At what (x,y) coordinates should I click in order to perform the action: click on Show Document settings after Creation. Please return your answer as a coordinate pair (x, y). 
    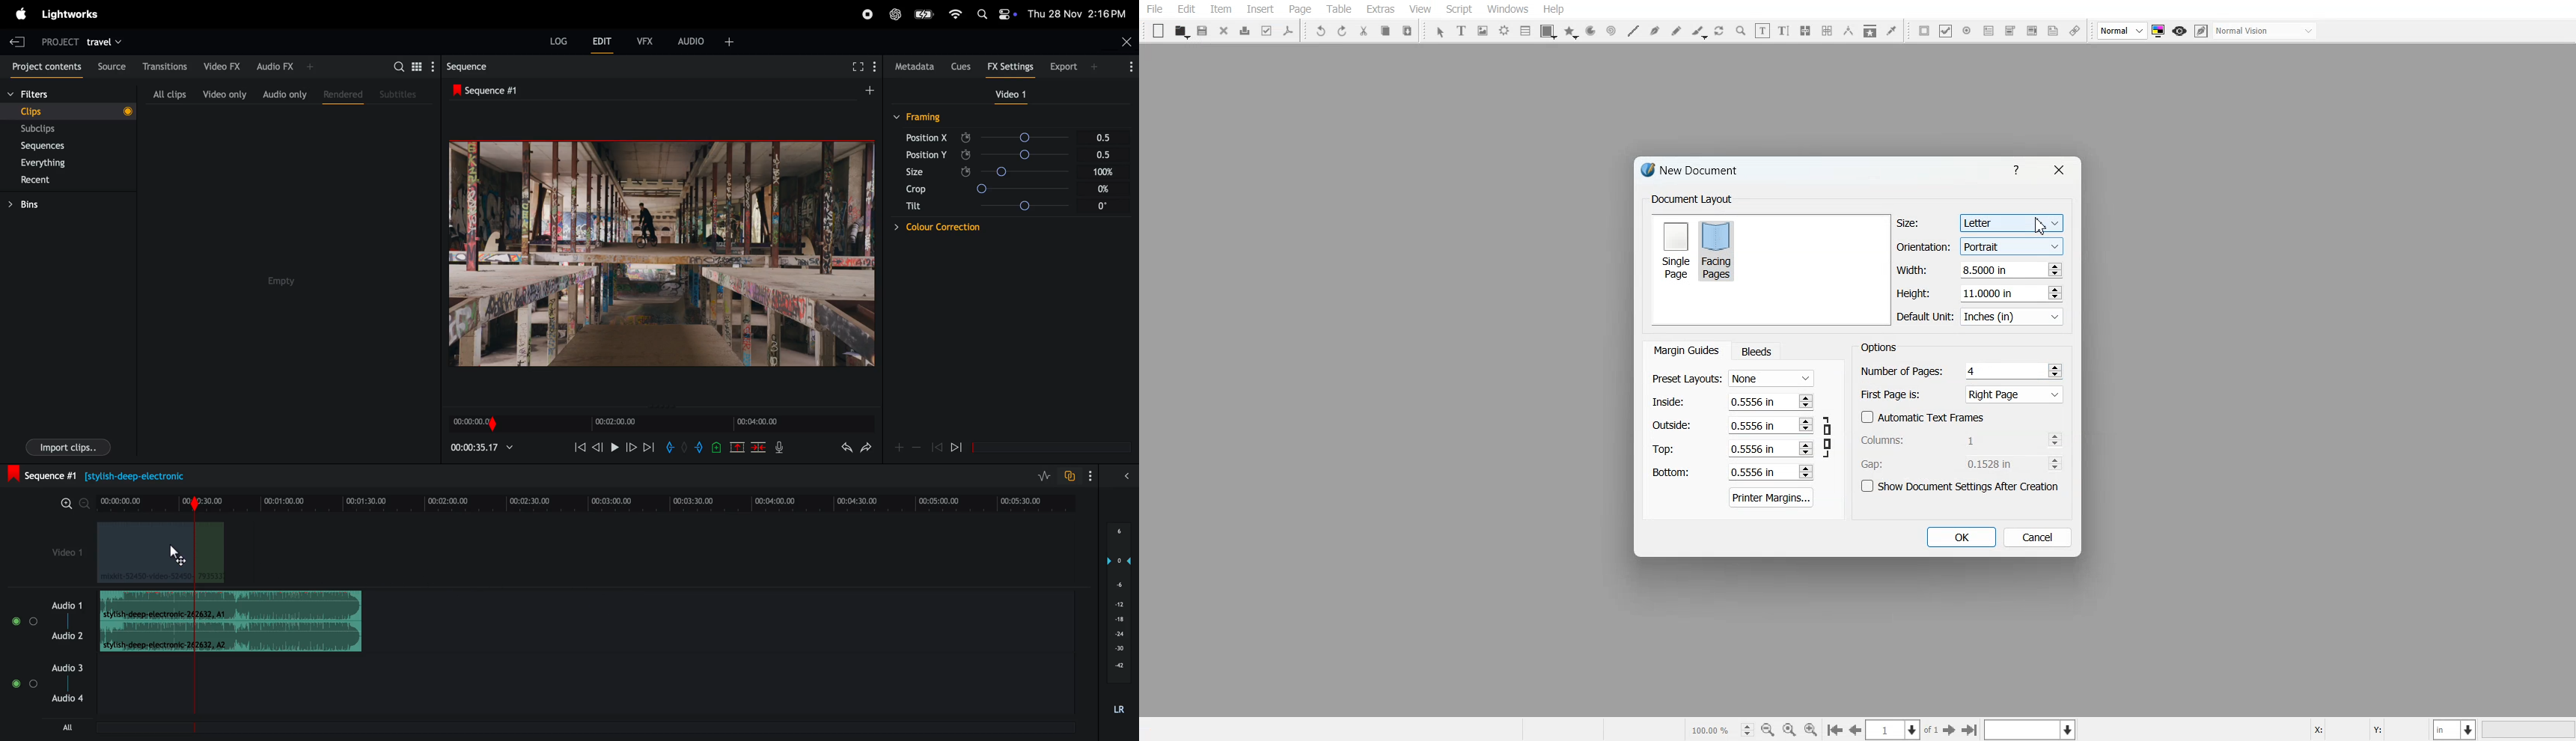
    Looking at the image, I should click on (1962, 487).